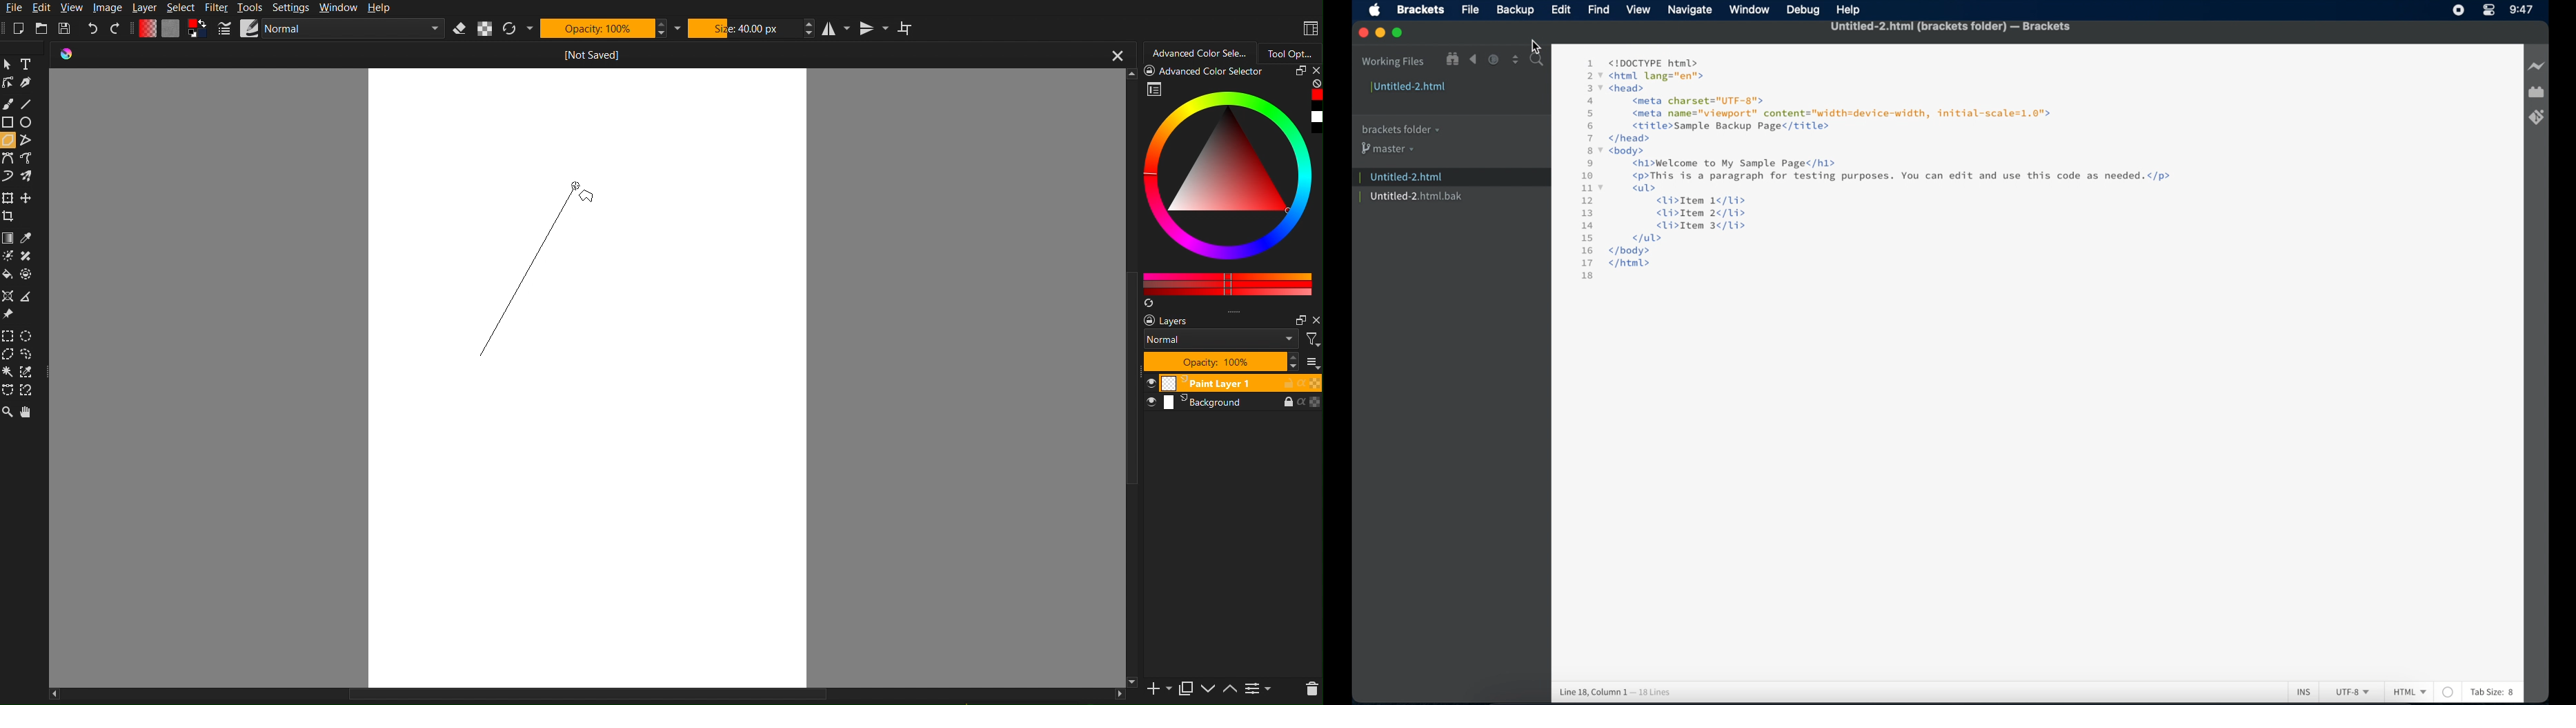 This screenshot has height=728, width=2576. Describe the element at coordinates (1409, 88) in the screenshot. I see `untitled-2.html` at that location.